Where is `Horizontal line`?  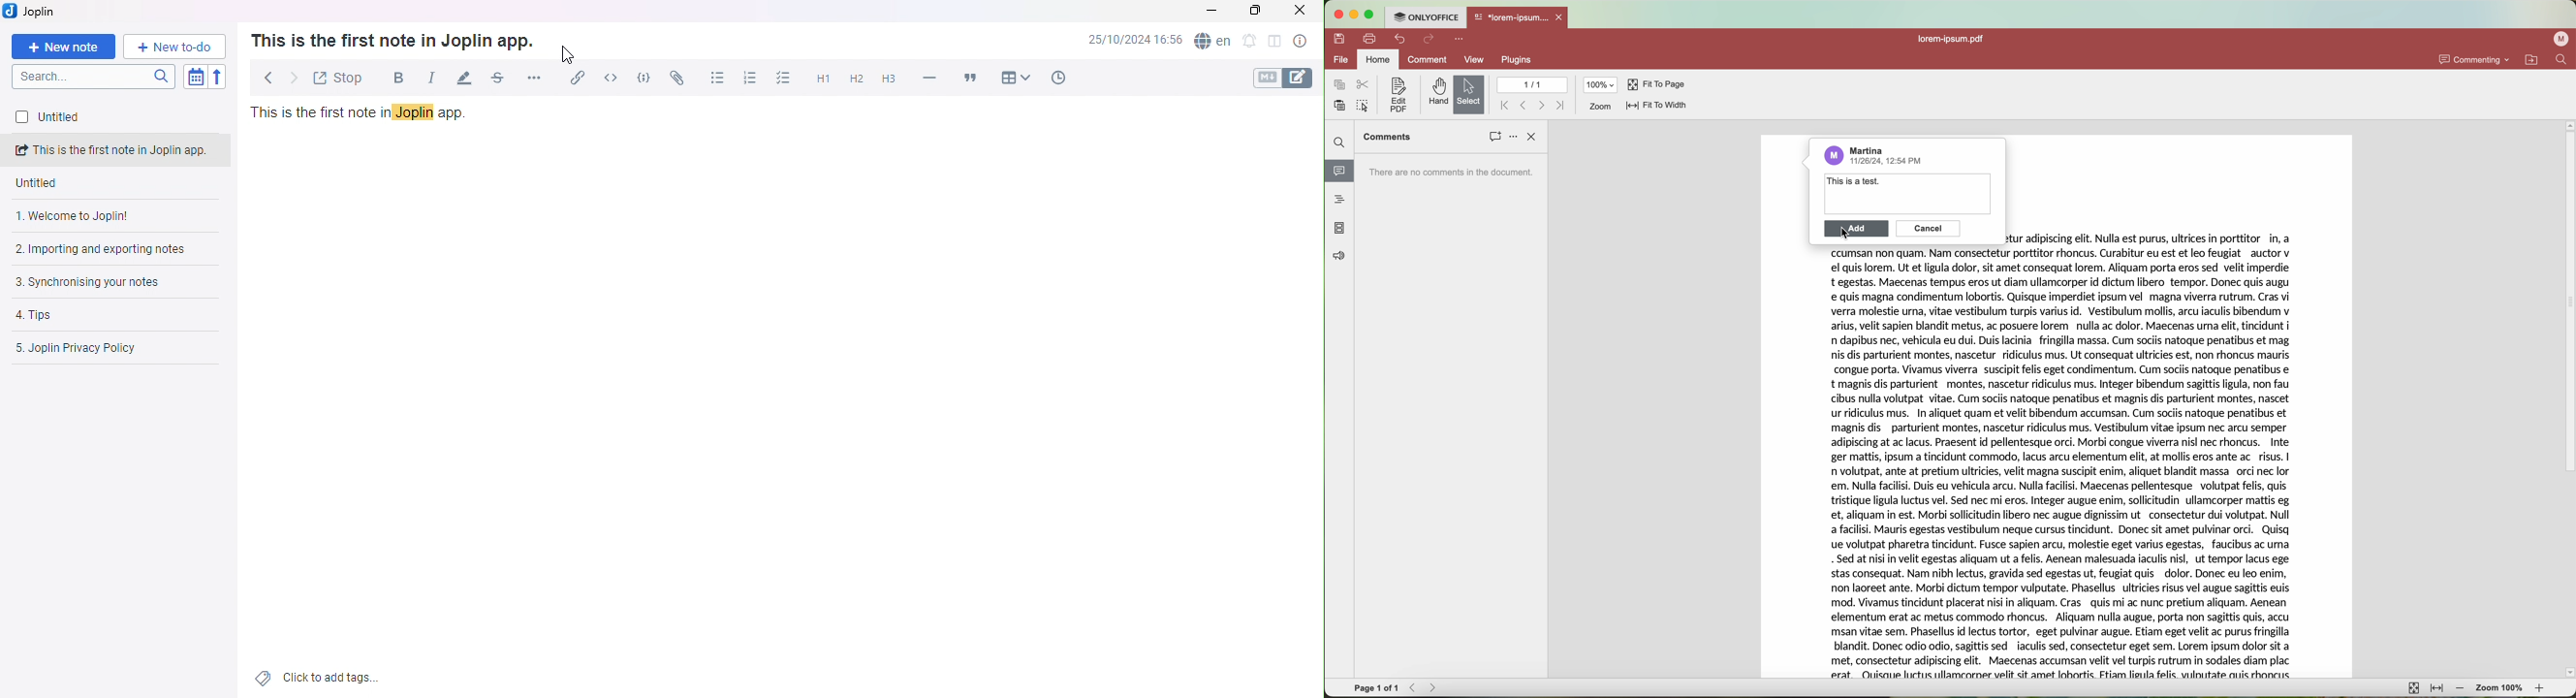
Horizontal line is located at coordinates (929, 78).